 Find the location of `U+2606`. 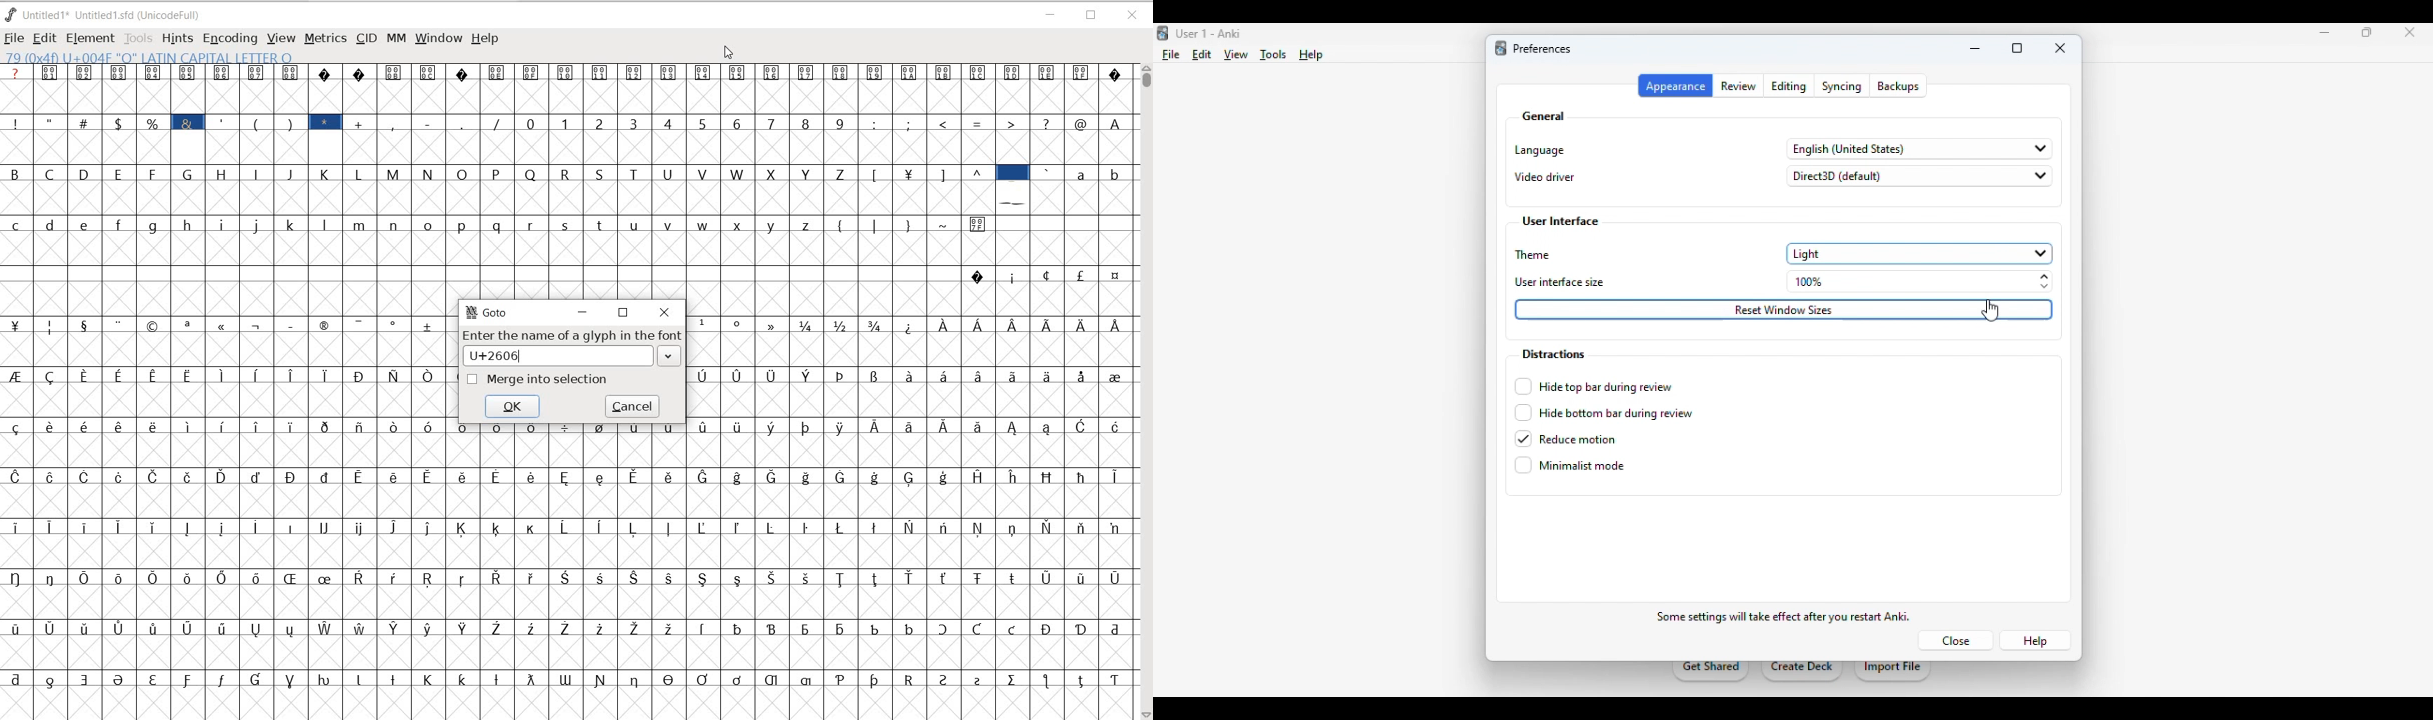

U+2606 is located at coordinates (531, 356).